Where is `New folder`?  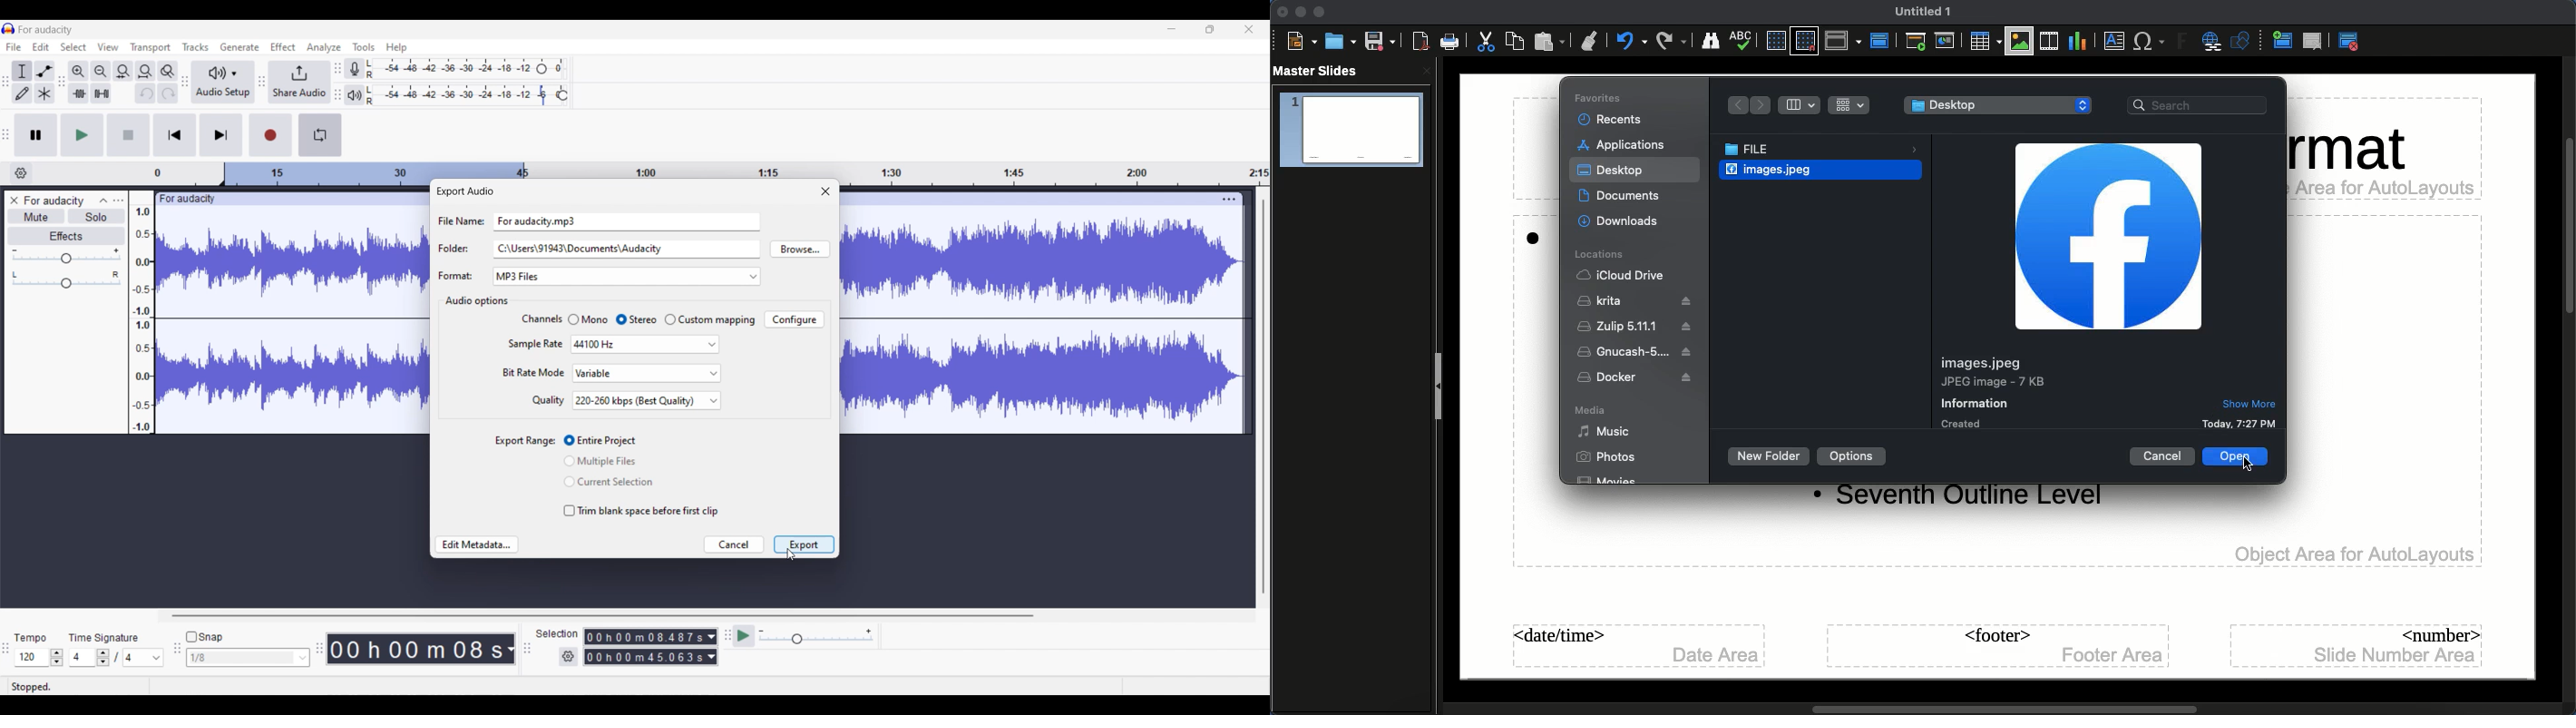 New folder is located at coordinates (1769, 455).